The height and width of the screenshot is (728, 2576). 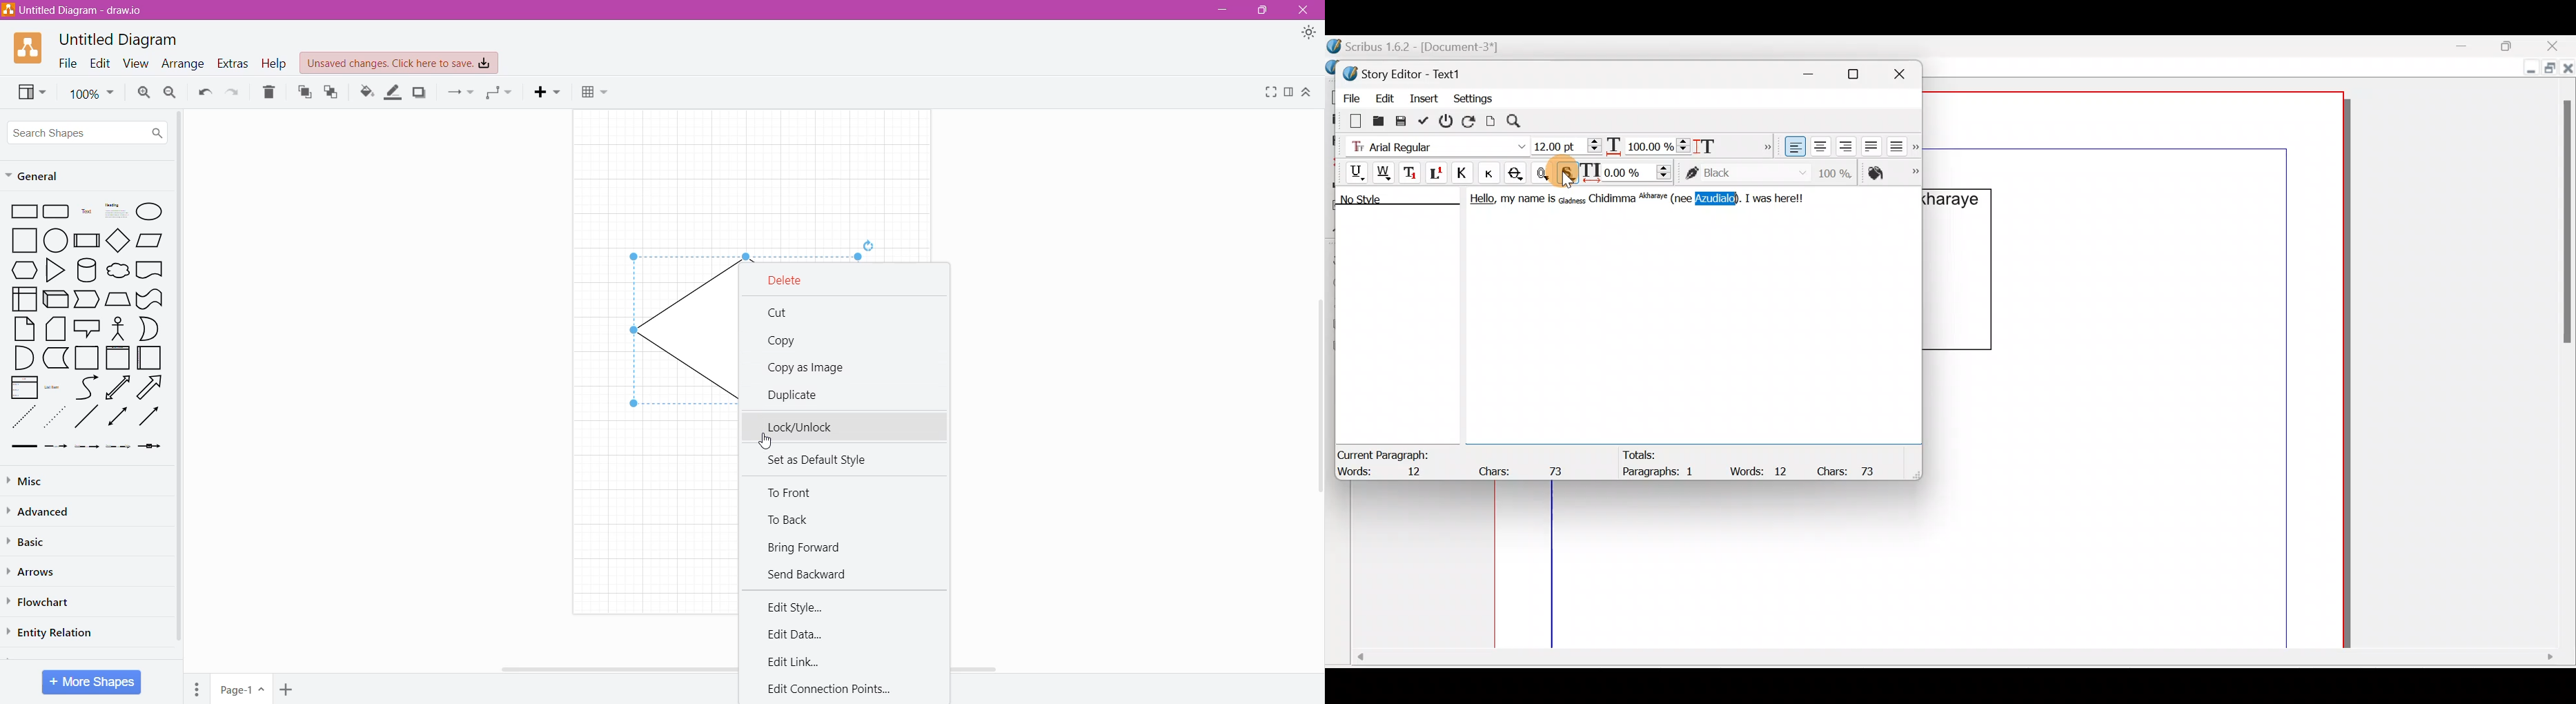 What do you see at coordinates (1412, 171) in the screenshot?
I see `Subscript` at bounding box center [1412, 171].